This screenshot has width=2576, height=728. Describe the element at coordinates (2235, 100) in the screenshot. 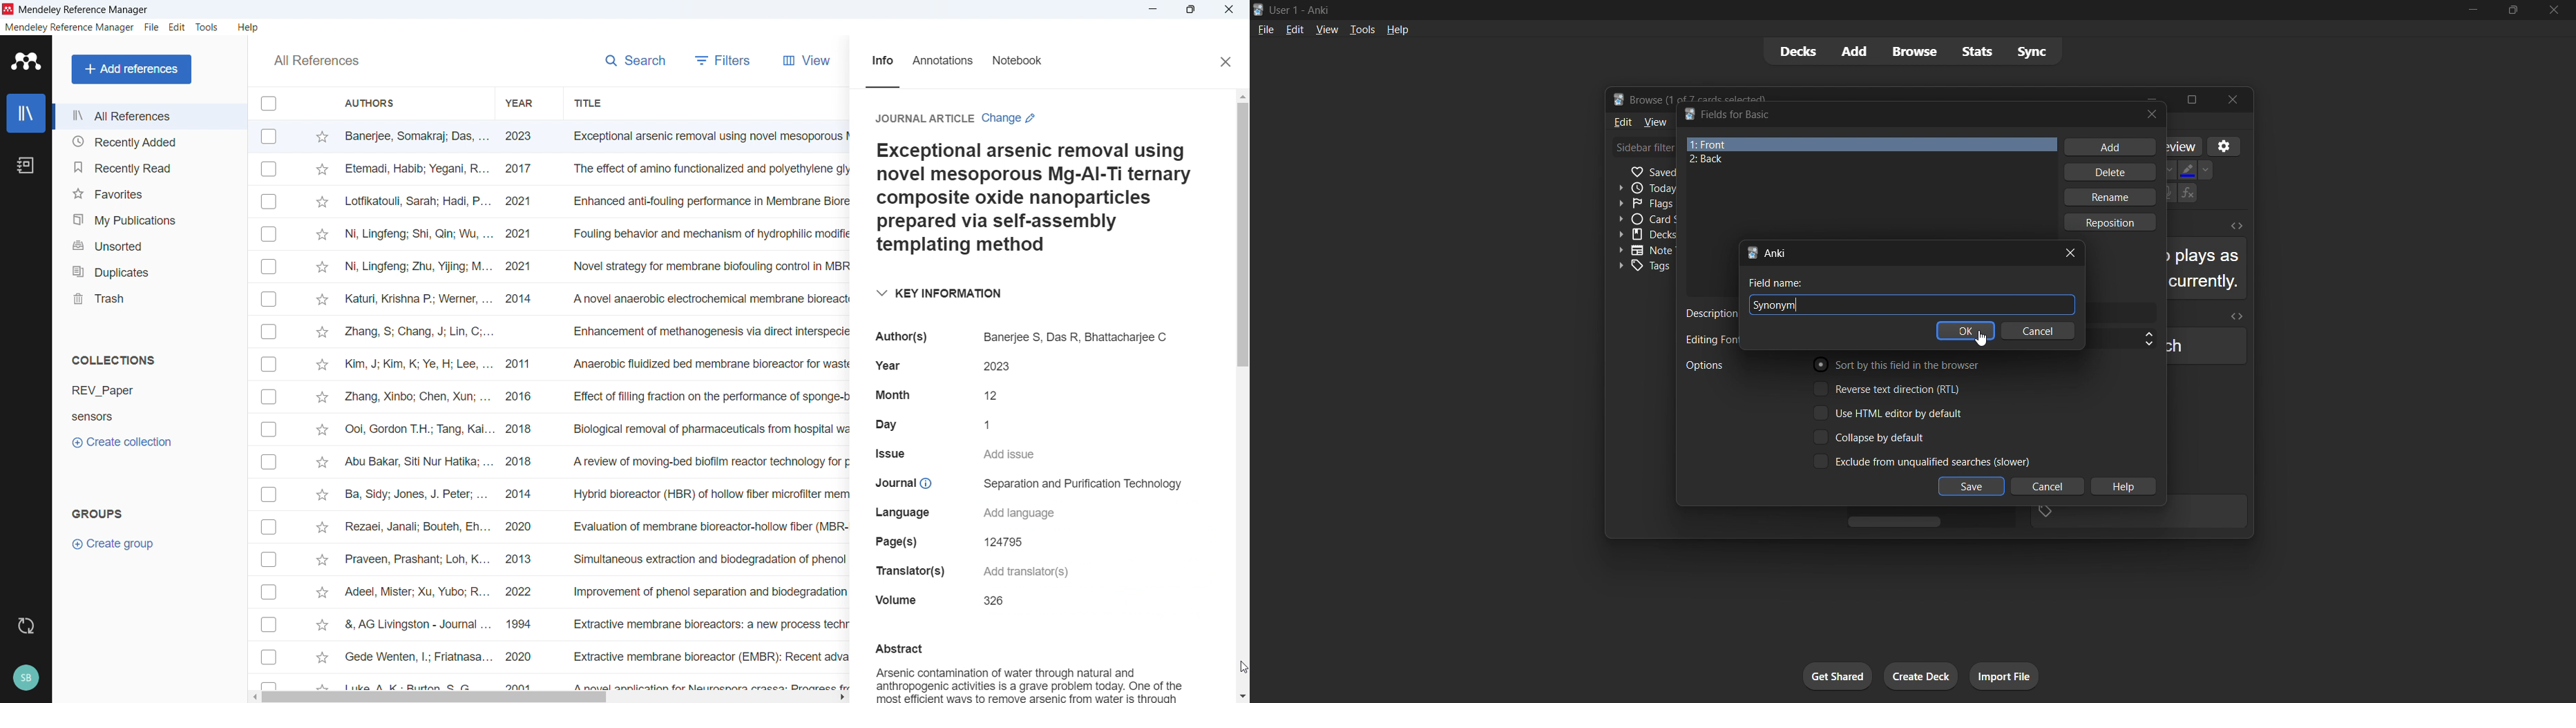

I see `Close` at that location.